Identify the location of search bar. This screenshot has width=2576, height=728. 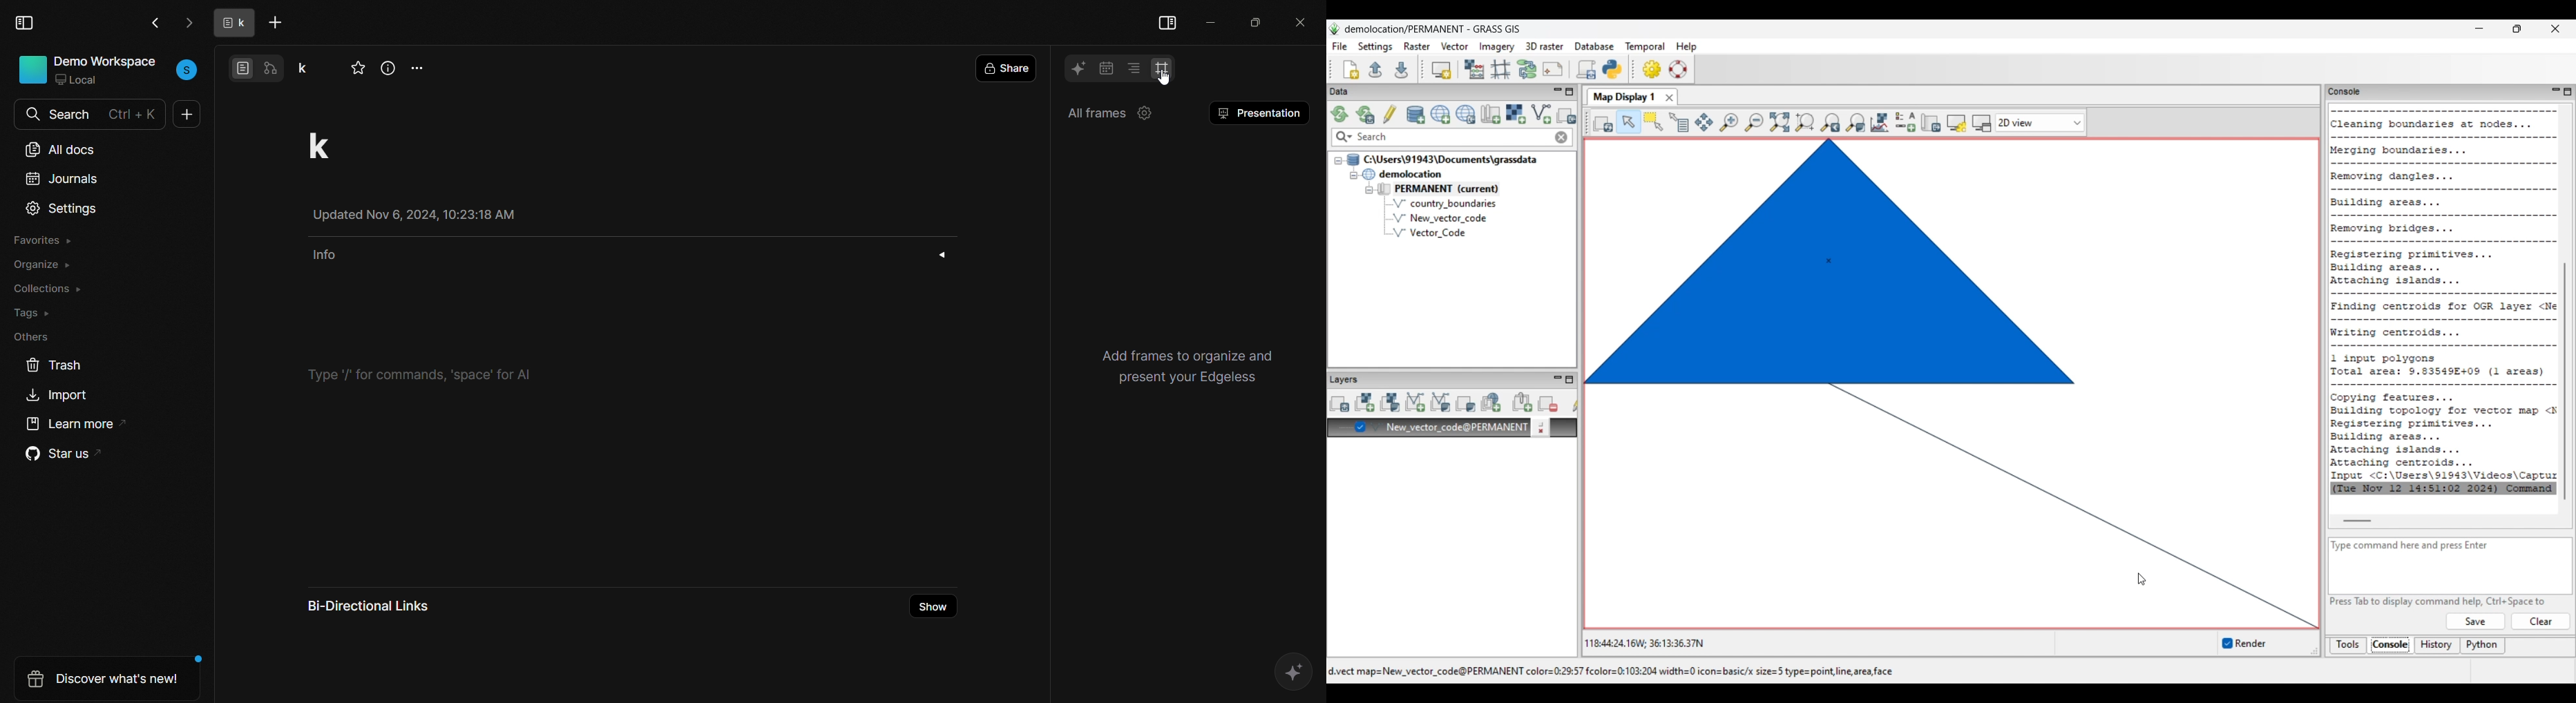
(101, 111).